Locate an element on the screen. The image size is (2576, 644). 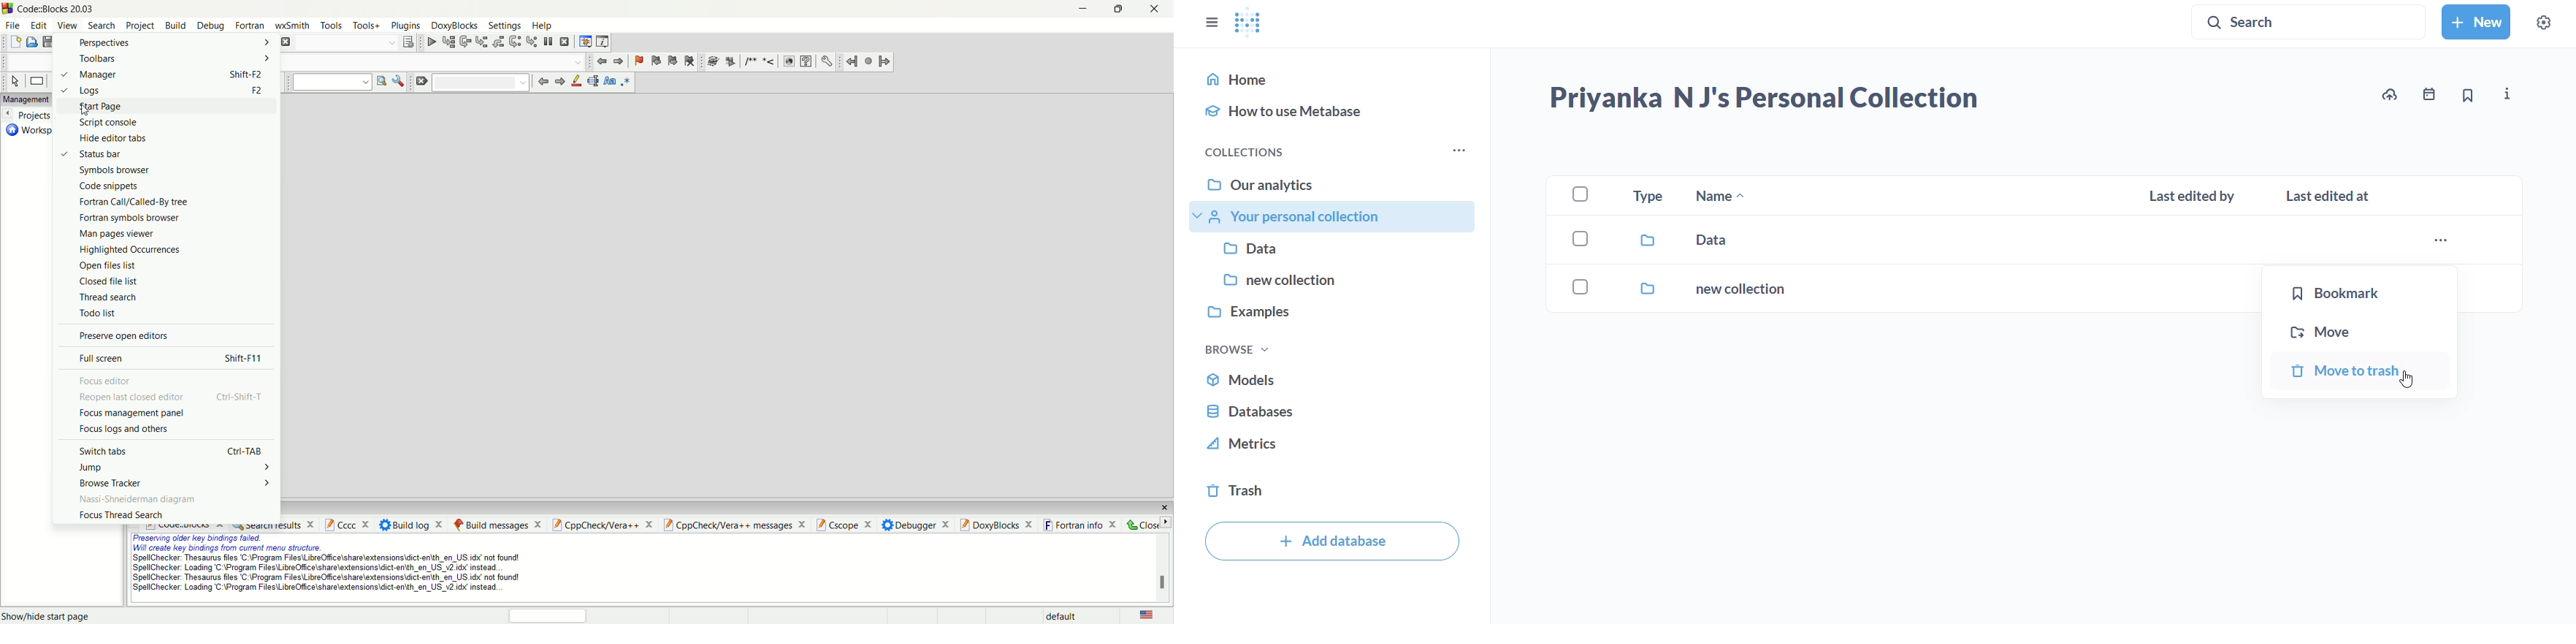
match case is located at coordinates (610, 83).